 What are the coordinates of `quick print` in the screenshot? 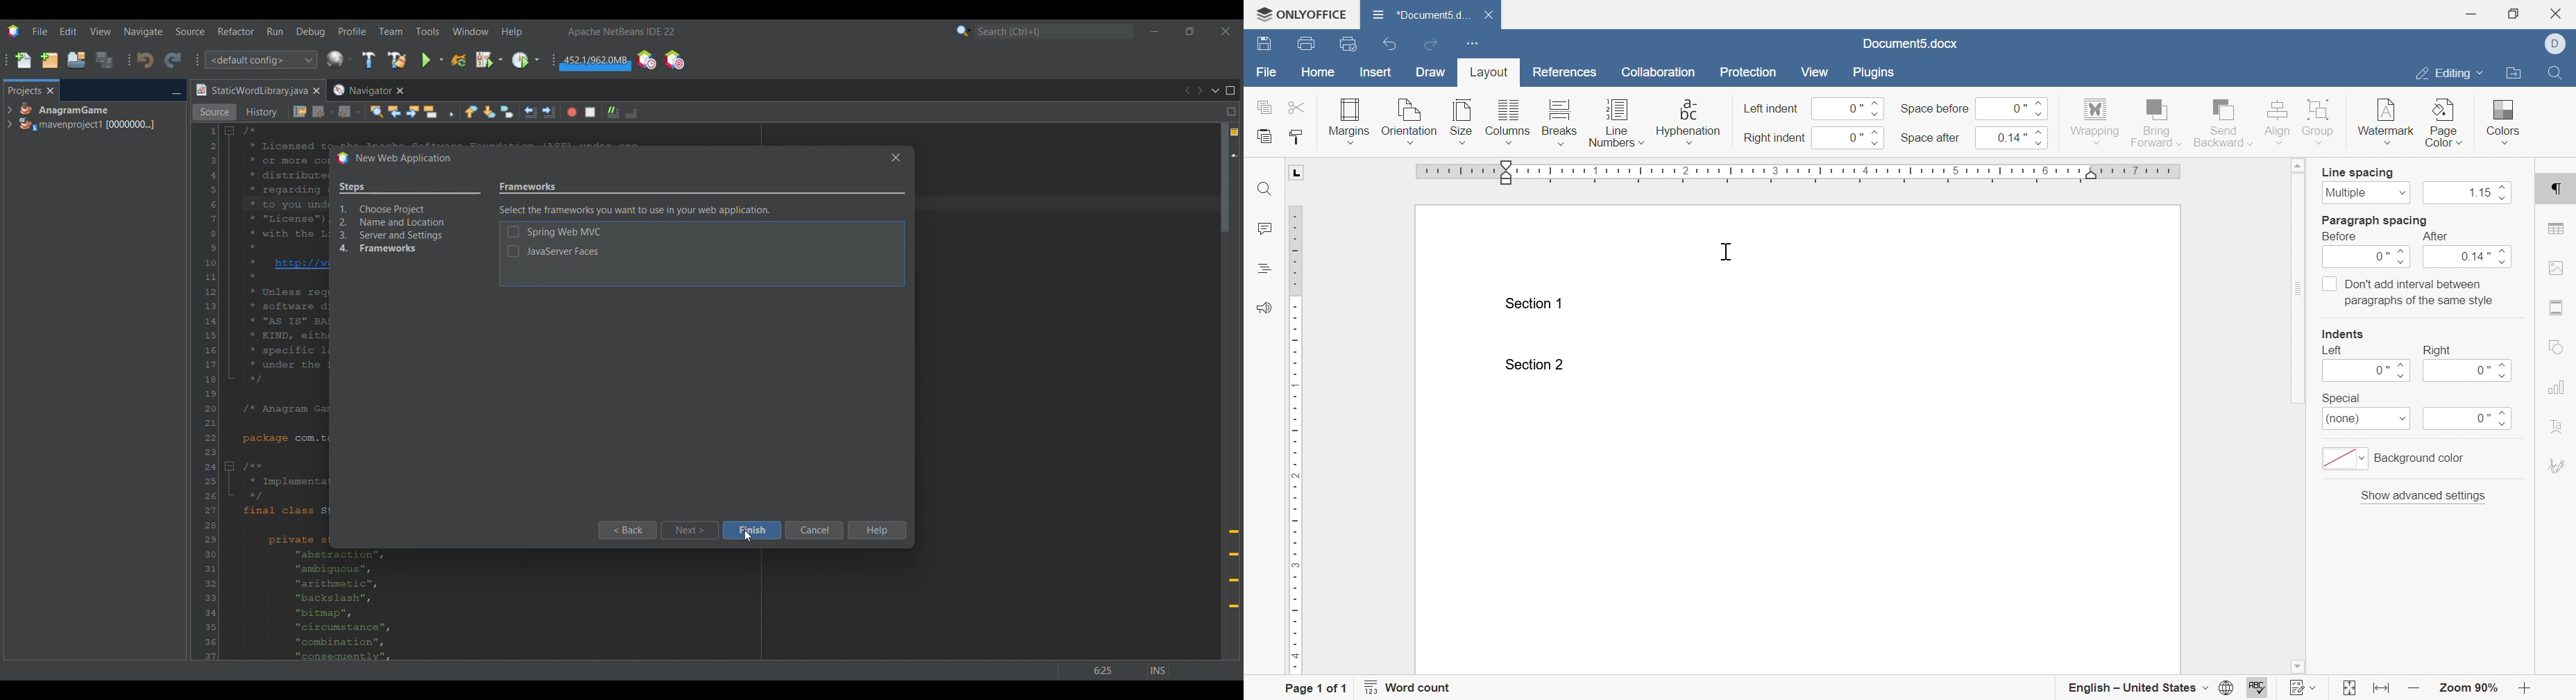 It's located at (1350, 43).